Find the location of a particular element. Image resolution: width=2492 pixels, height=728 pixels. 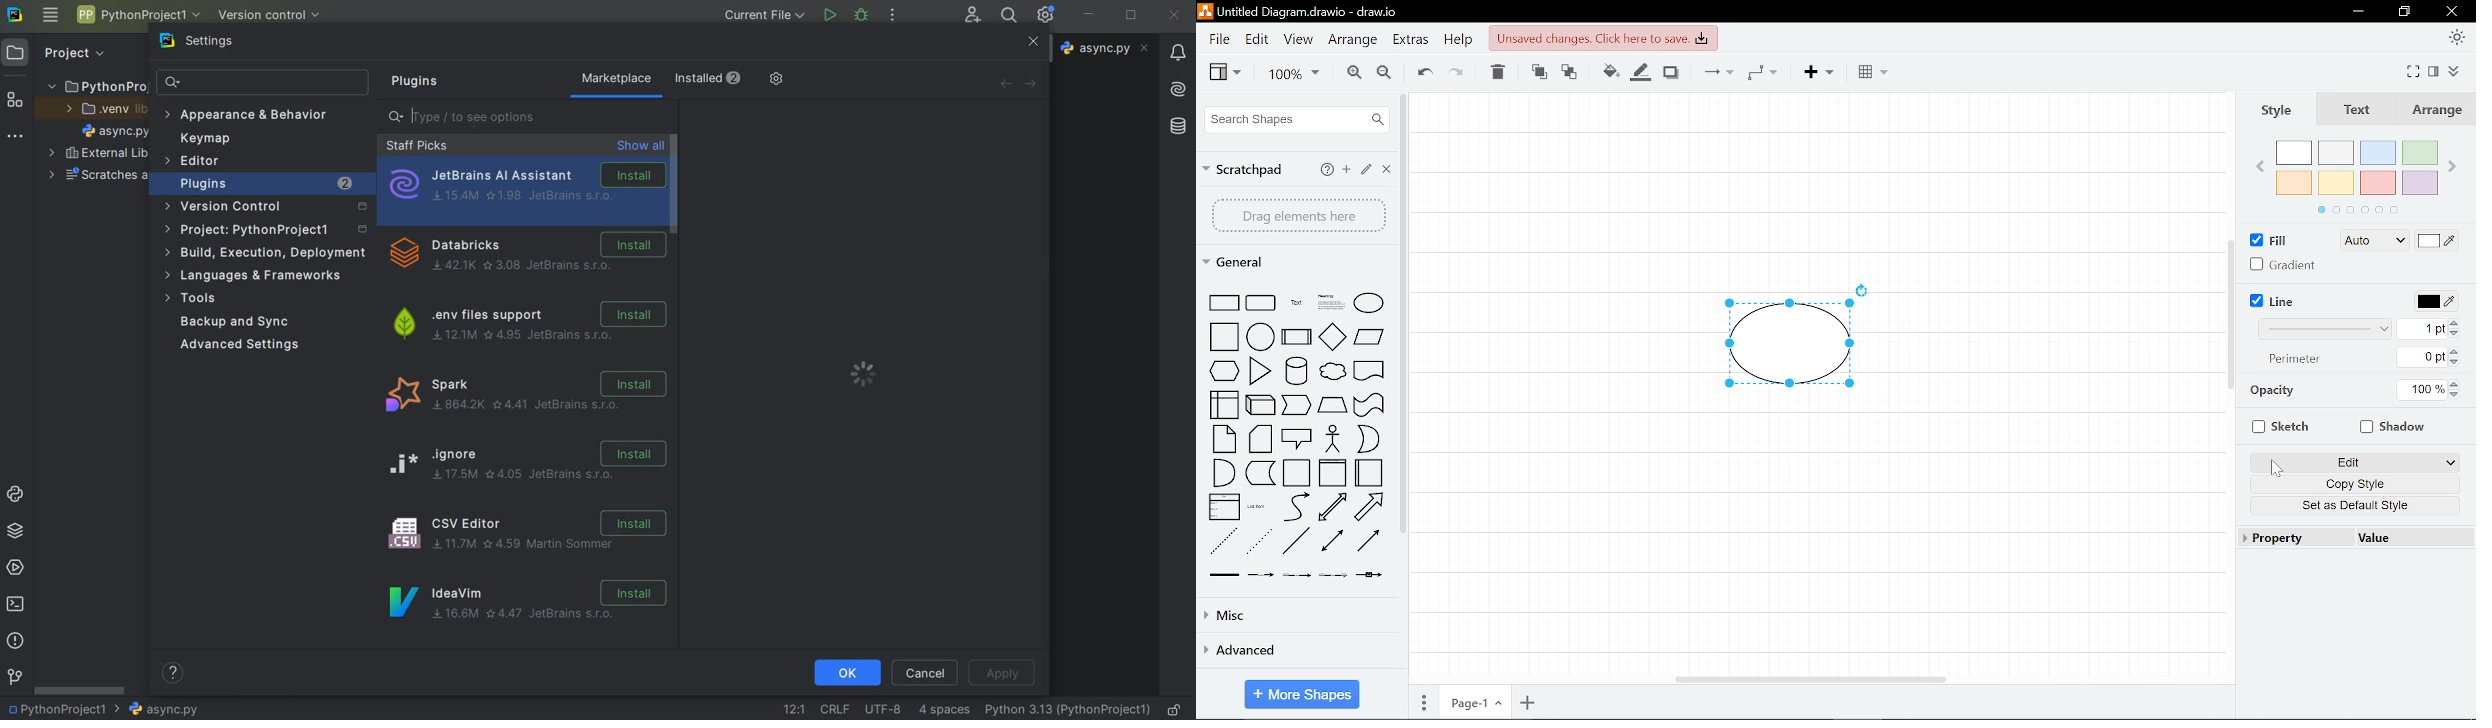

scrollbar is located at coordinates (81, 689).